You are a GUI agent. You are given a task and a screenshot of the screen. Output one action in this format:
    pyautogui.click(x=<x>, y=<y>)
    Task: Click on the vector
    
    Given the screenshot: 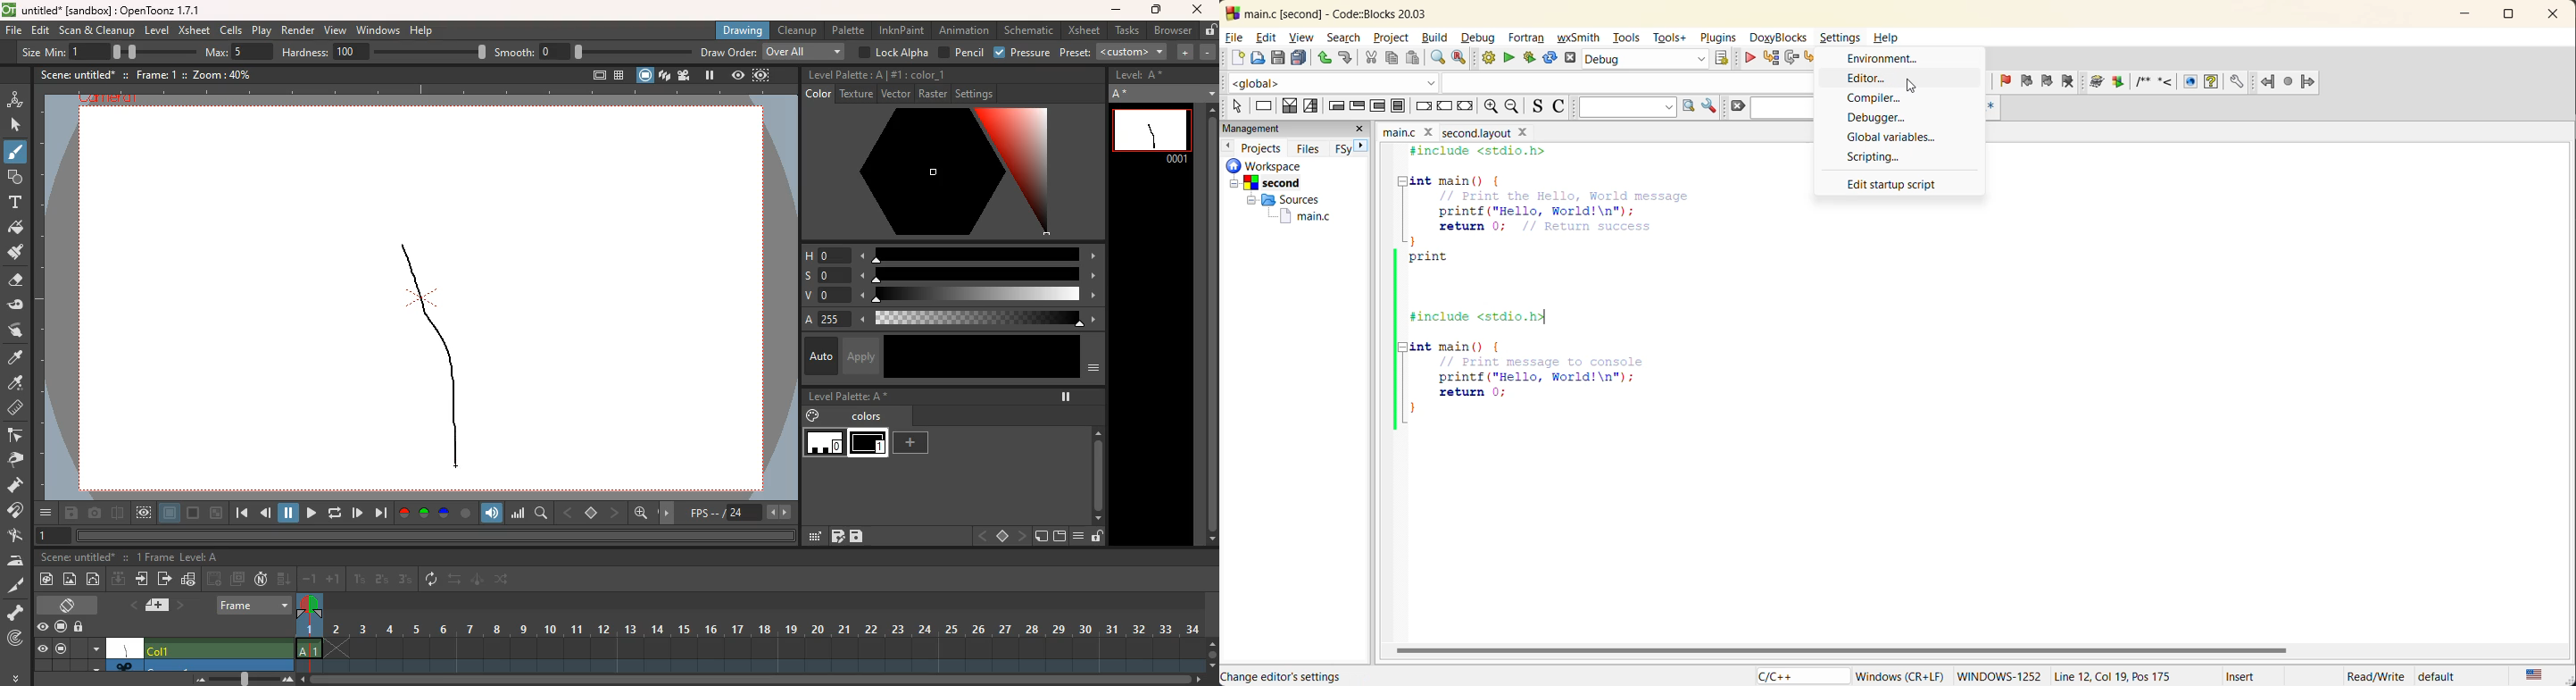 What is the action you would take?
    pyautogui.click(x=893, y=95)
    